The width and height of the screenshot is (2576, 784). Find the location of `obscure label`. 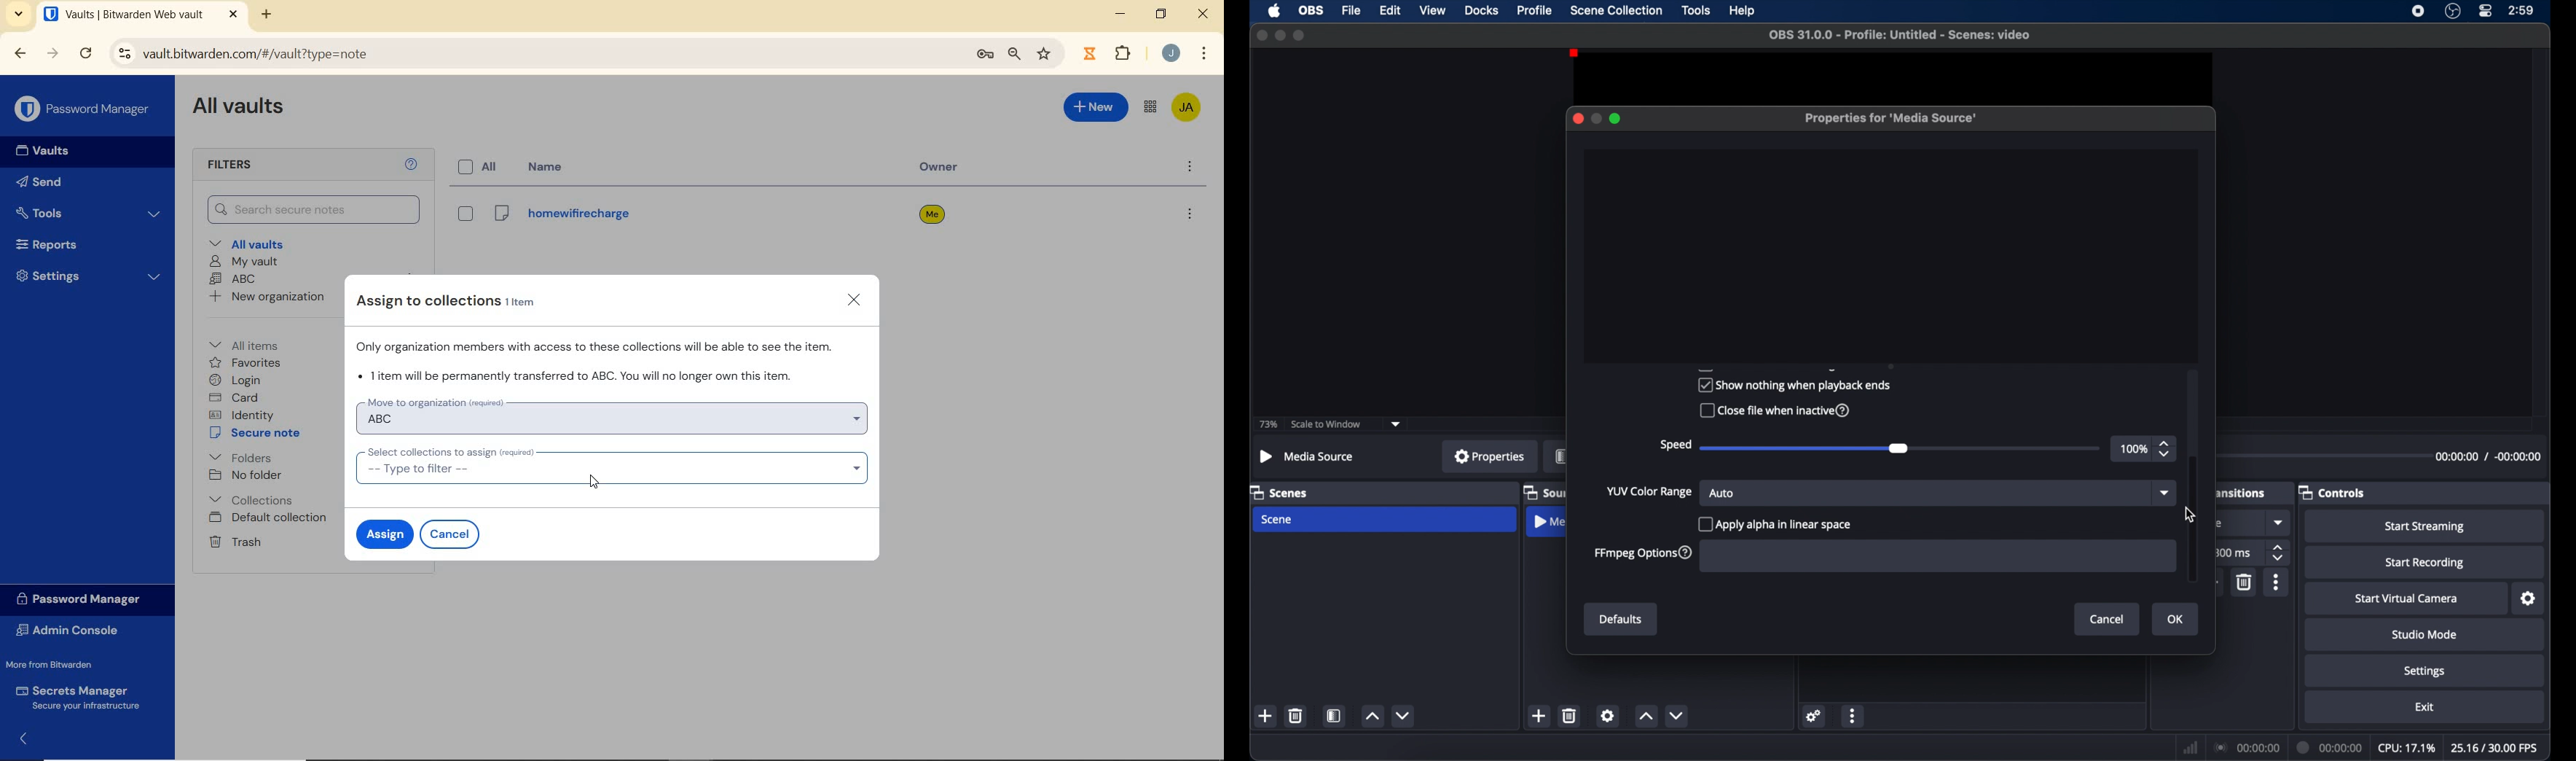

obscure label is located at coordinates (1561, 456).